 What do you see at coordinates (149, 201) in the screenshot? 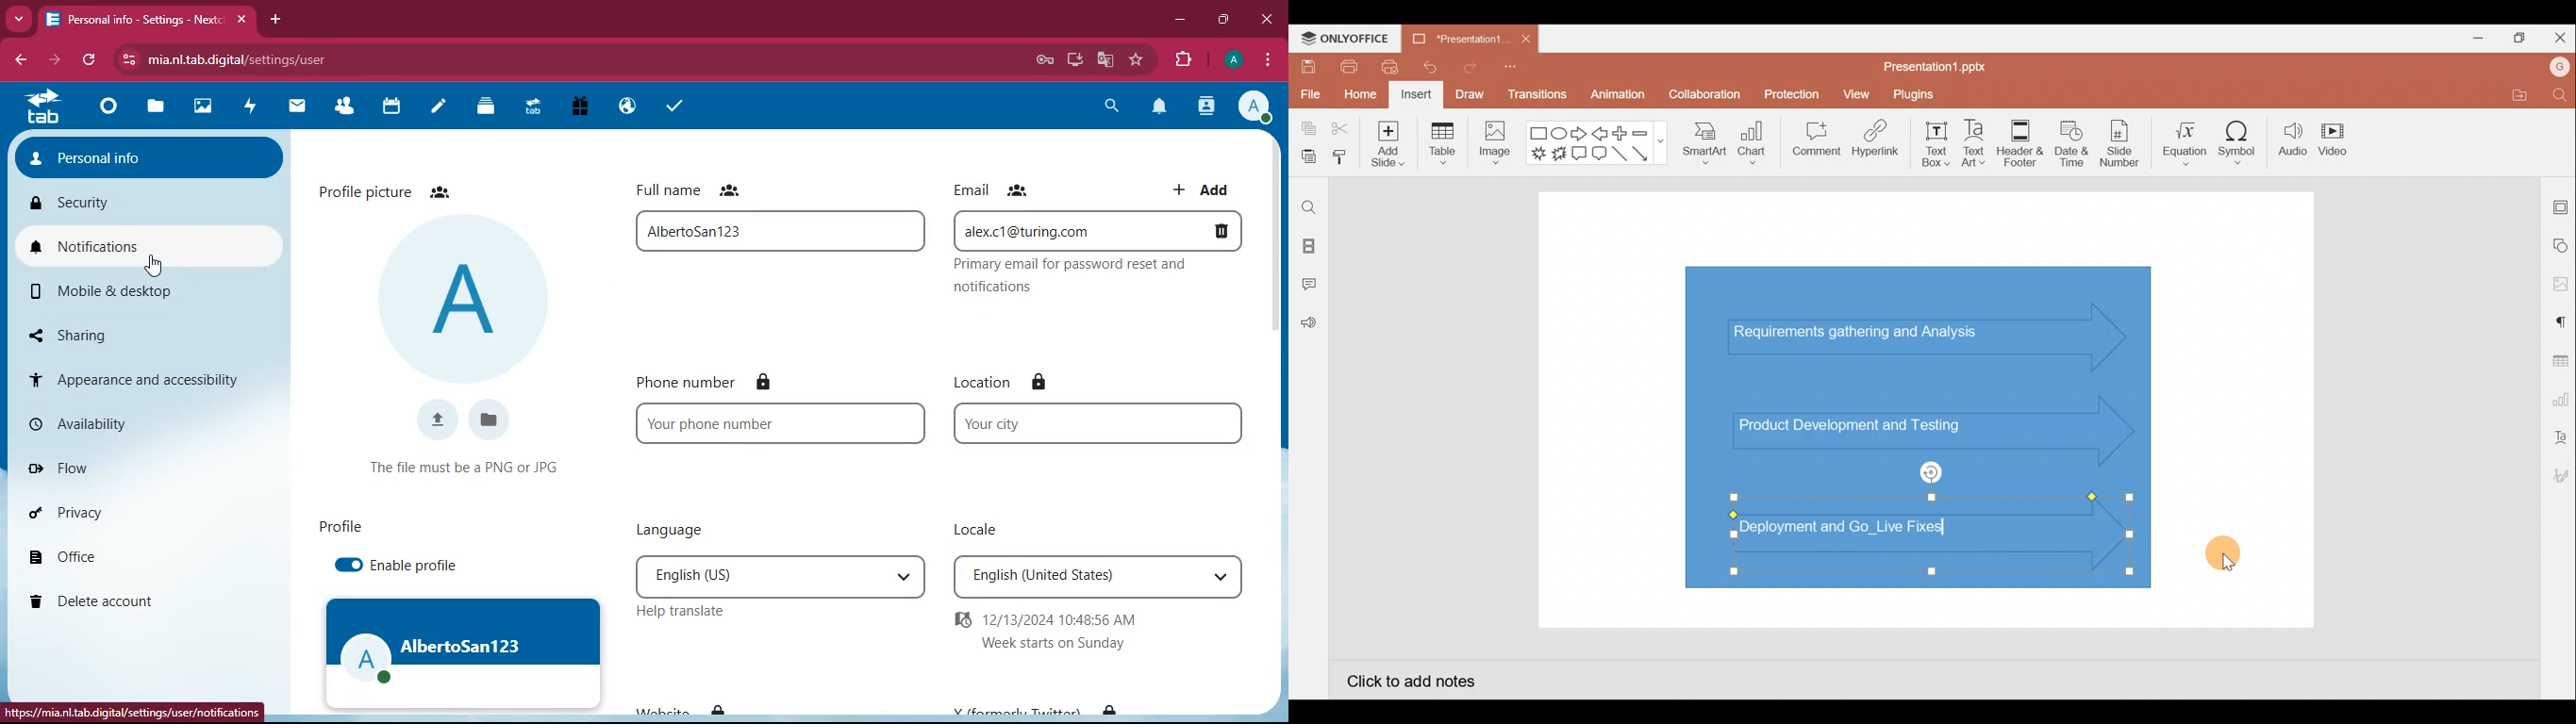
I see `security` at bounding box center [149, 201].